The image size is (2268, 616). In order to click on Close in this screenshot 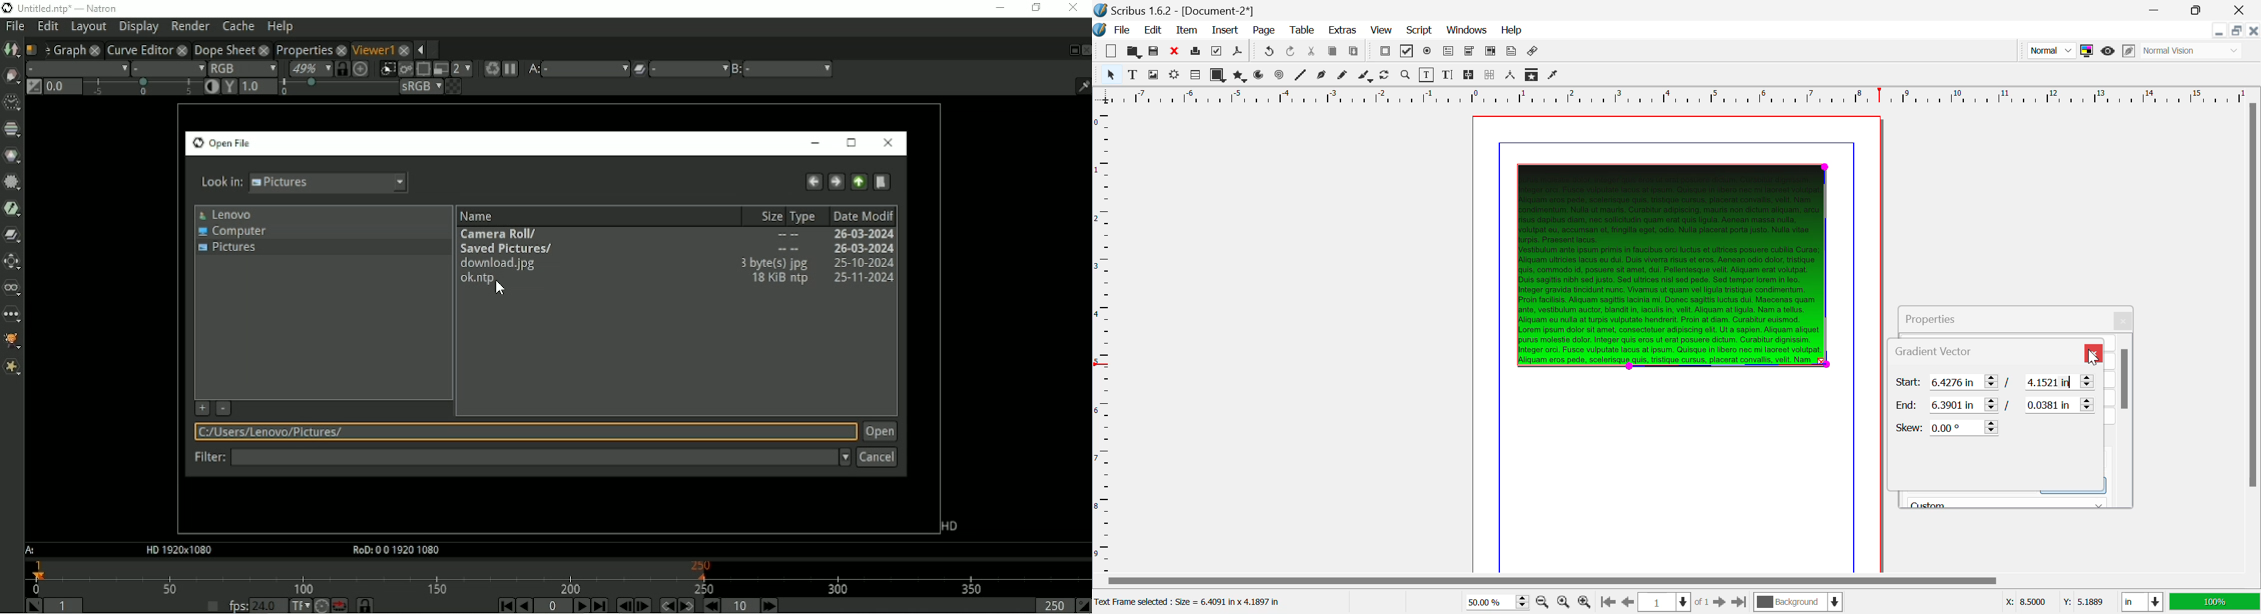, I will do `click(2096, 353)`.